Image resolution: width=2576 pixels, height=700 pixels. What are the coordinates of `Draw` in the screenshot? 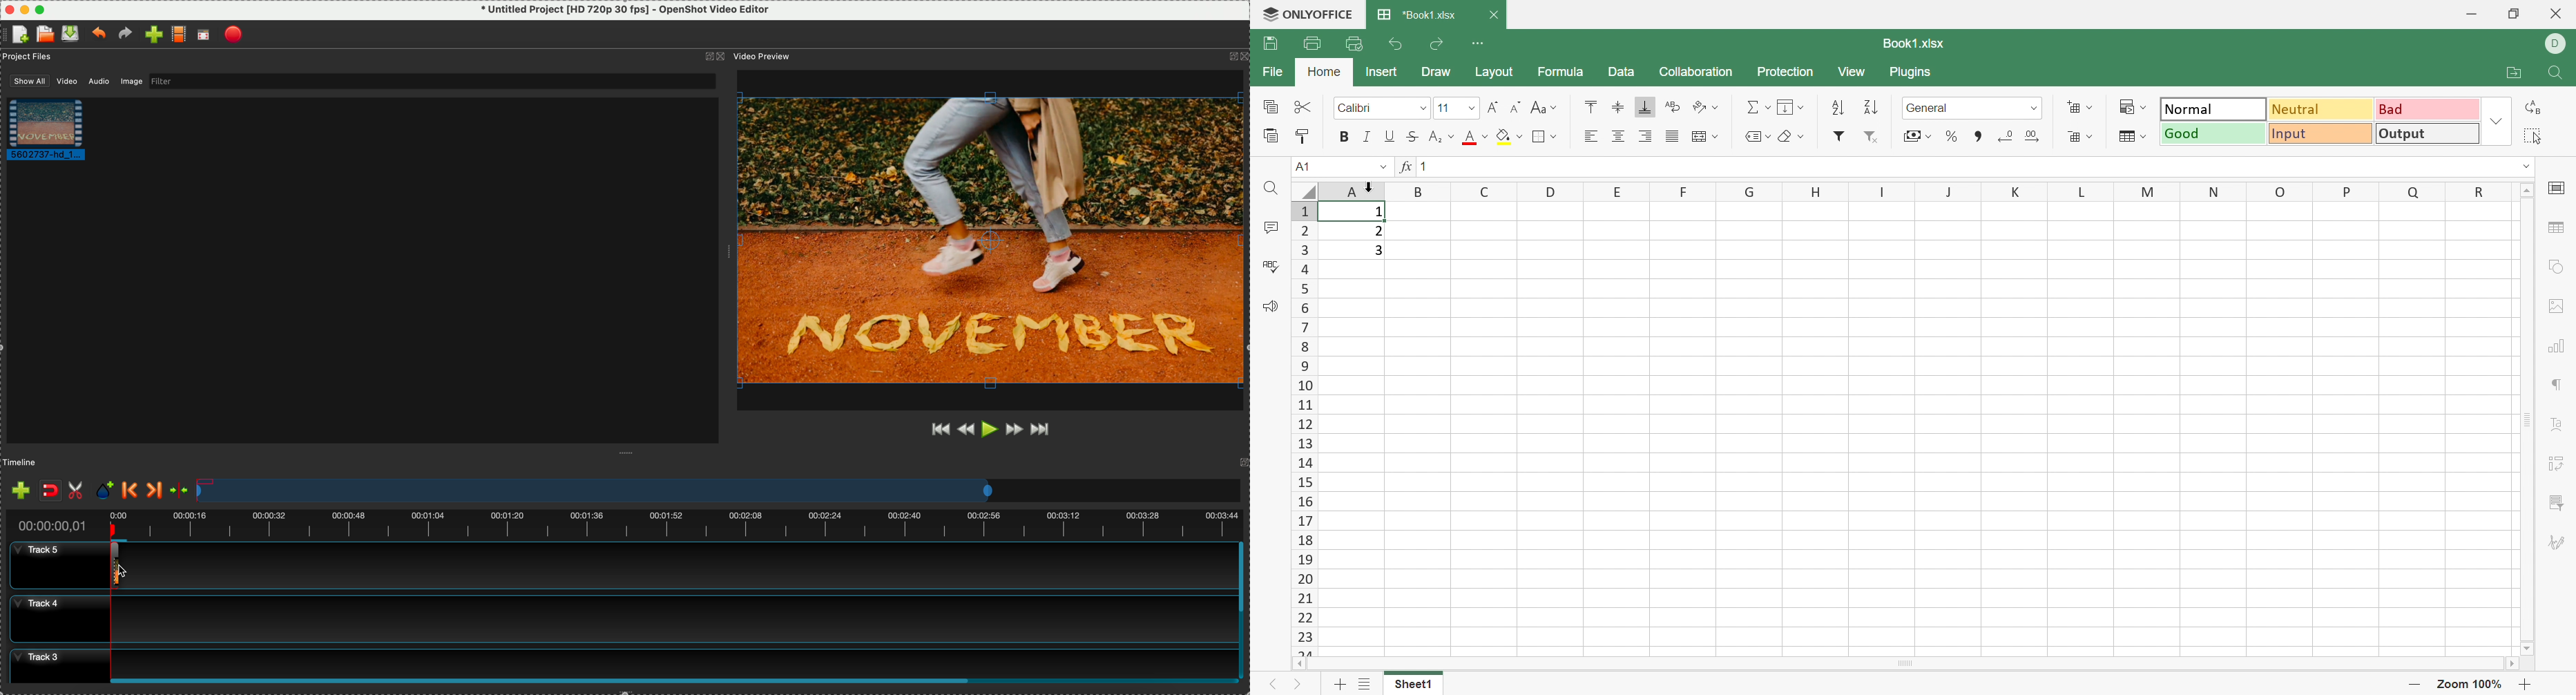 It's located at (1436, 71).